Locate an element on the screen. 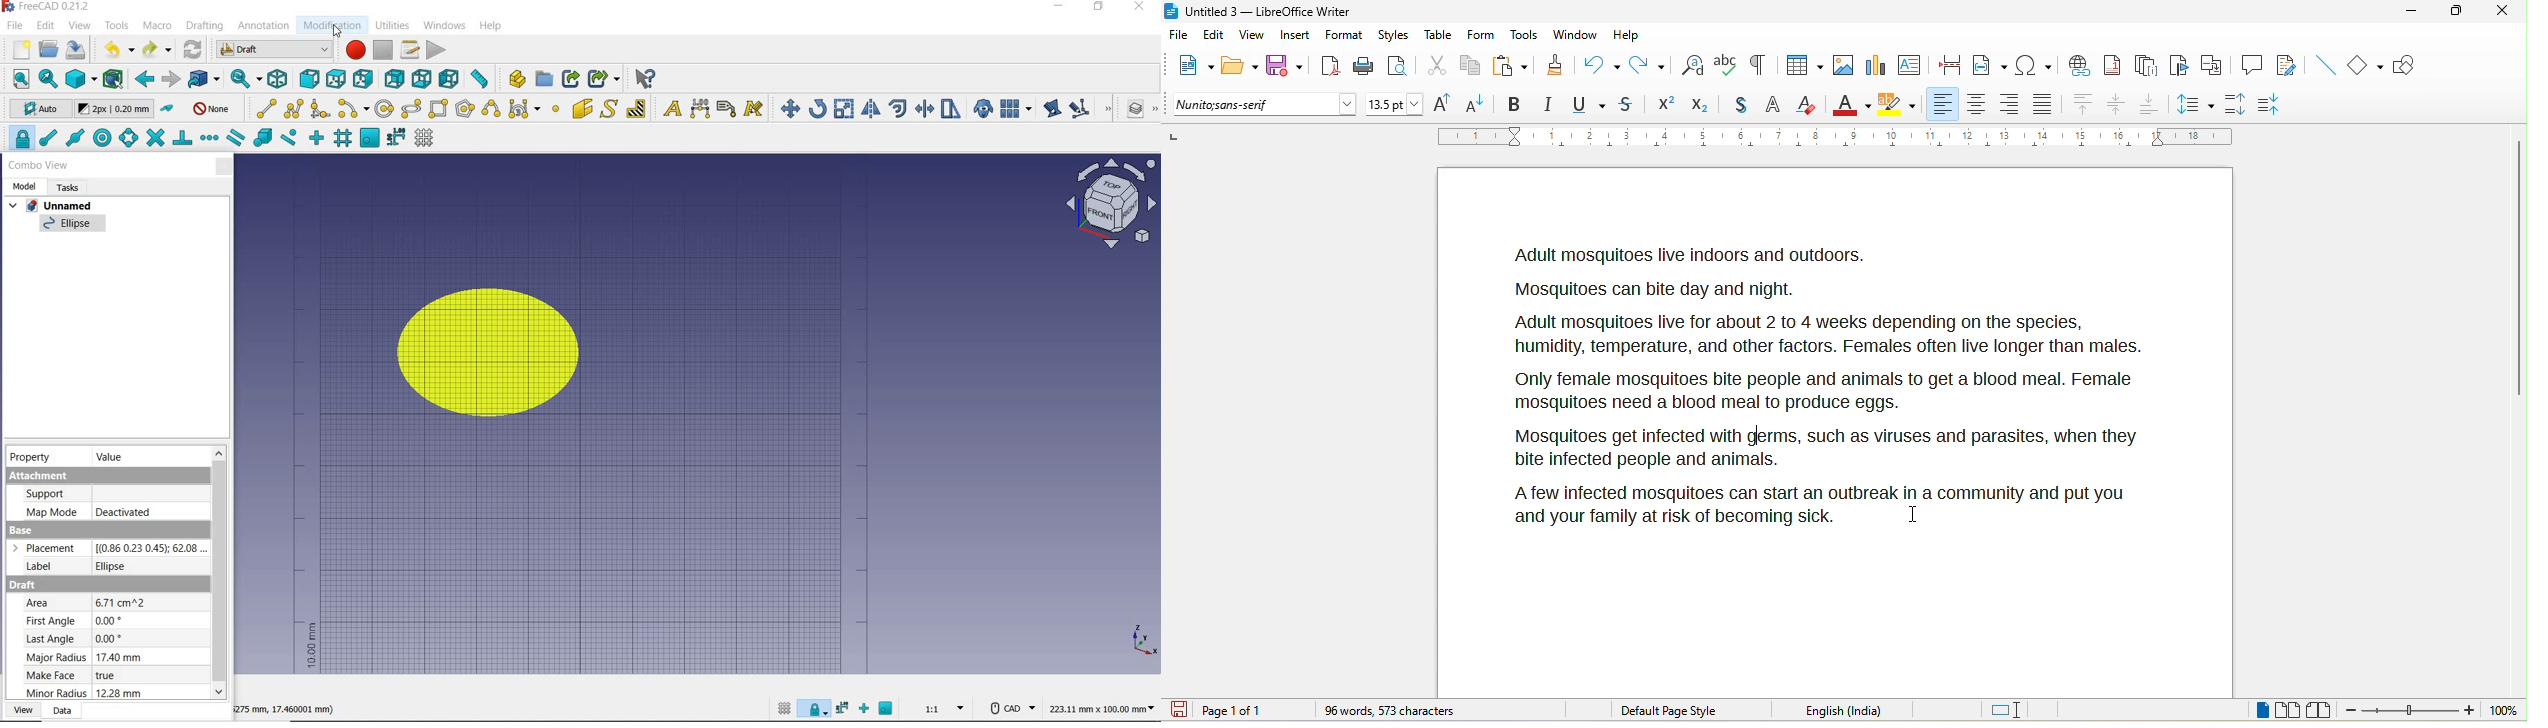  minimize is located at coordinates (2417, 17).